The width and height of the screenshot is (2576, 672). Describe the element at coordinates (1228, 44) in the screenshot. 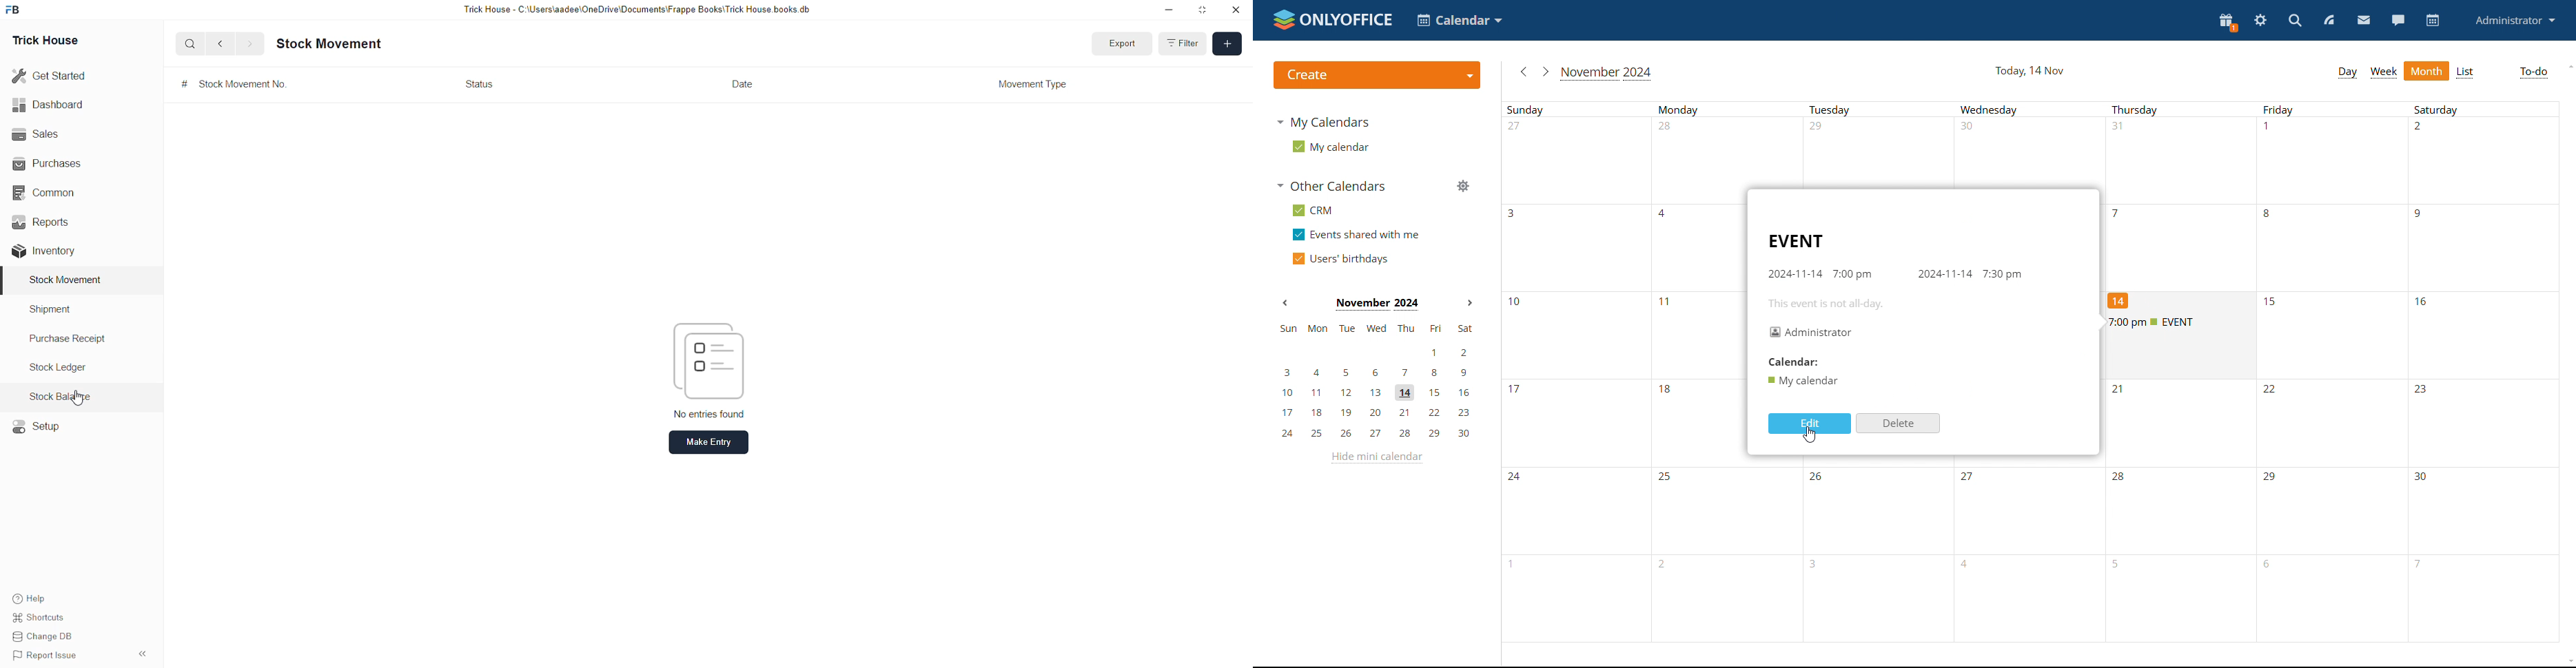

I see `Add` at that location.